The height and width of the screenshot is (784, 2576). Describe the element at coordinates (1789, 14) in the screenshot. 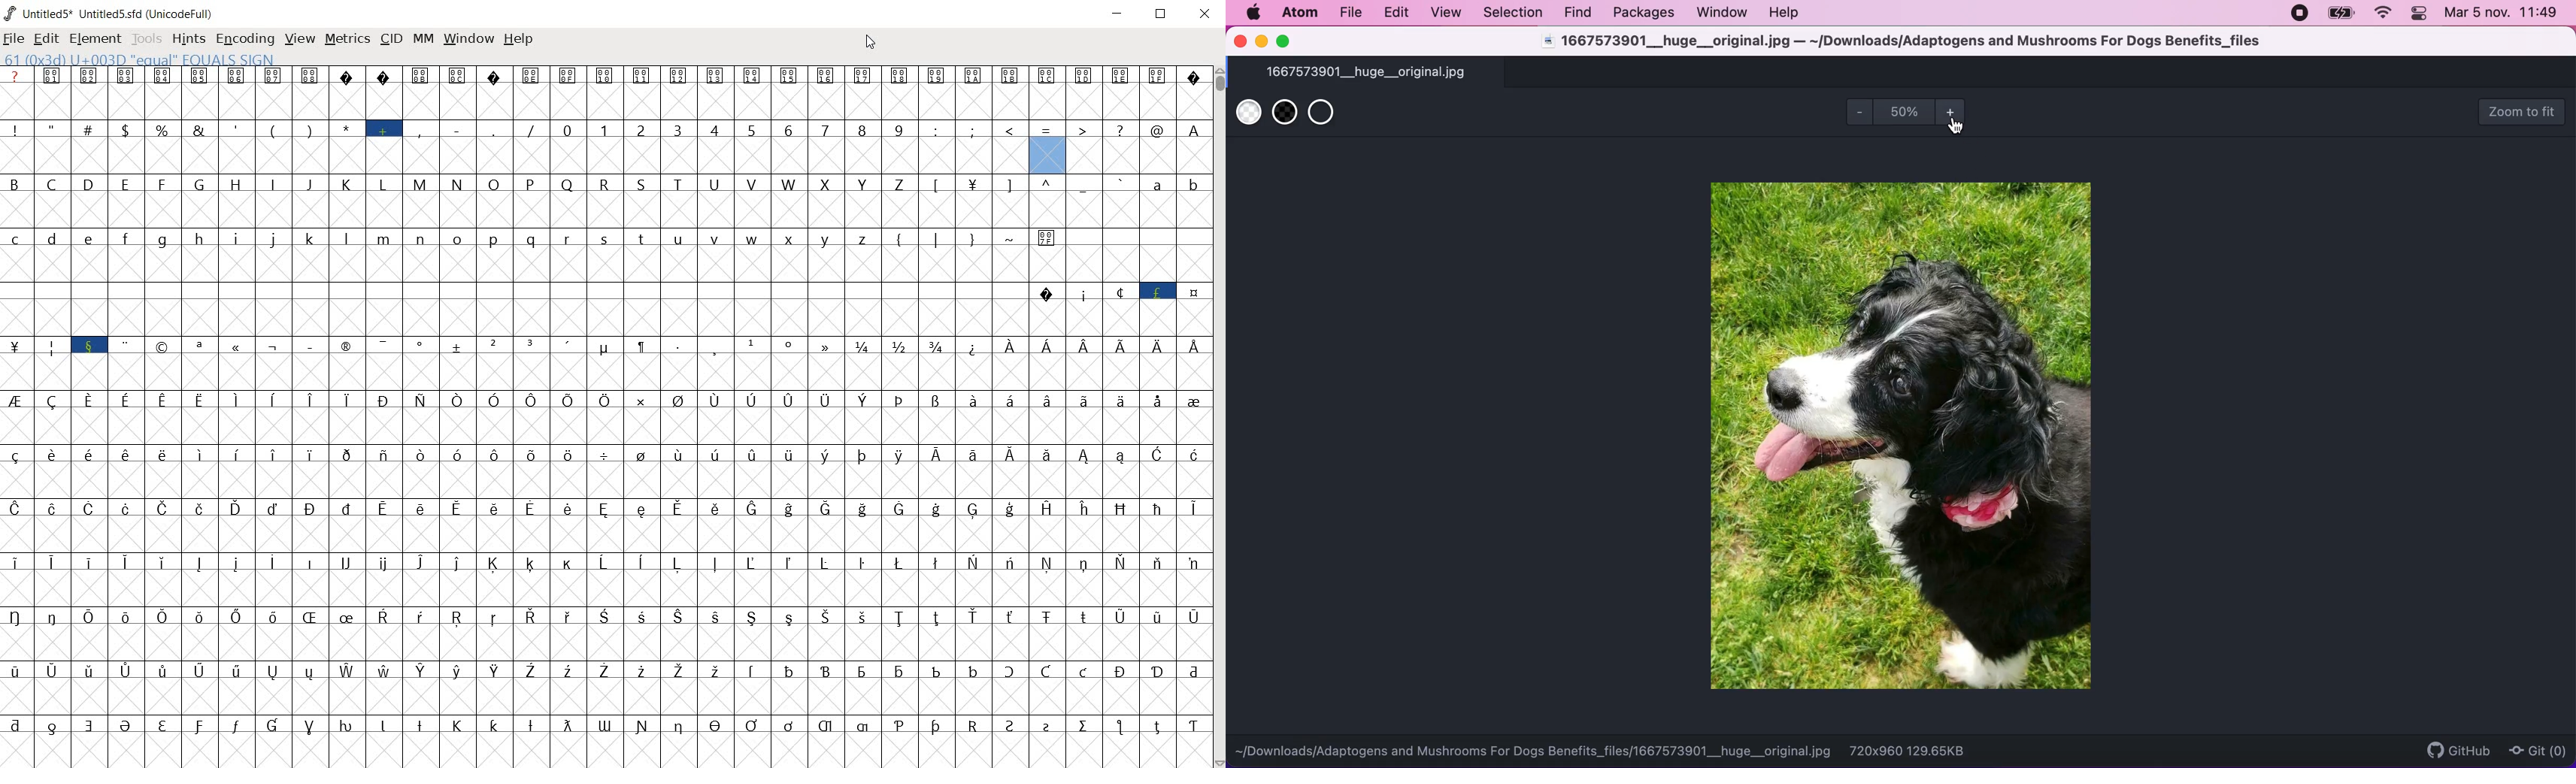

I see `help` at that location.